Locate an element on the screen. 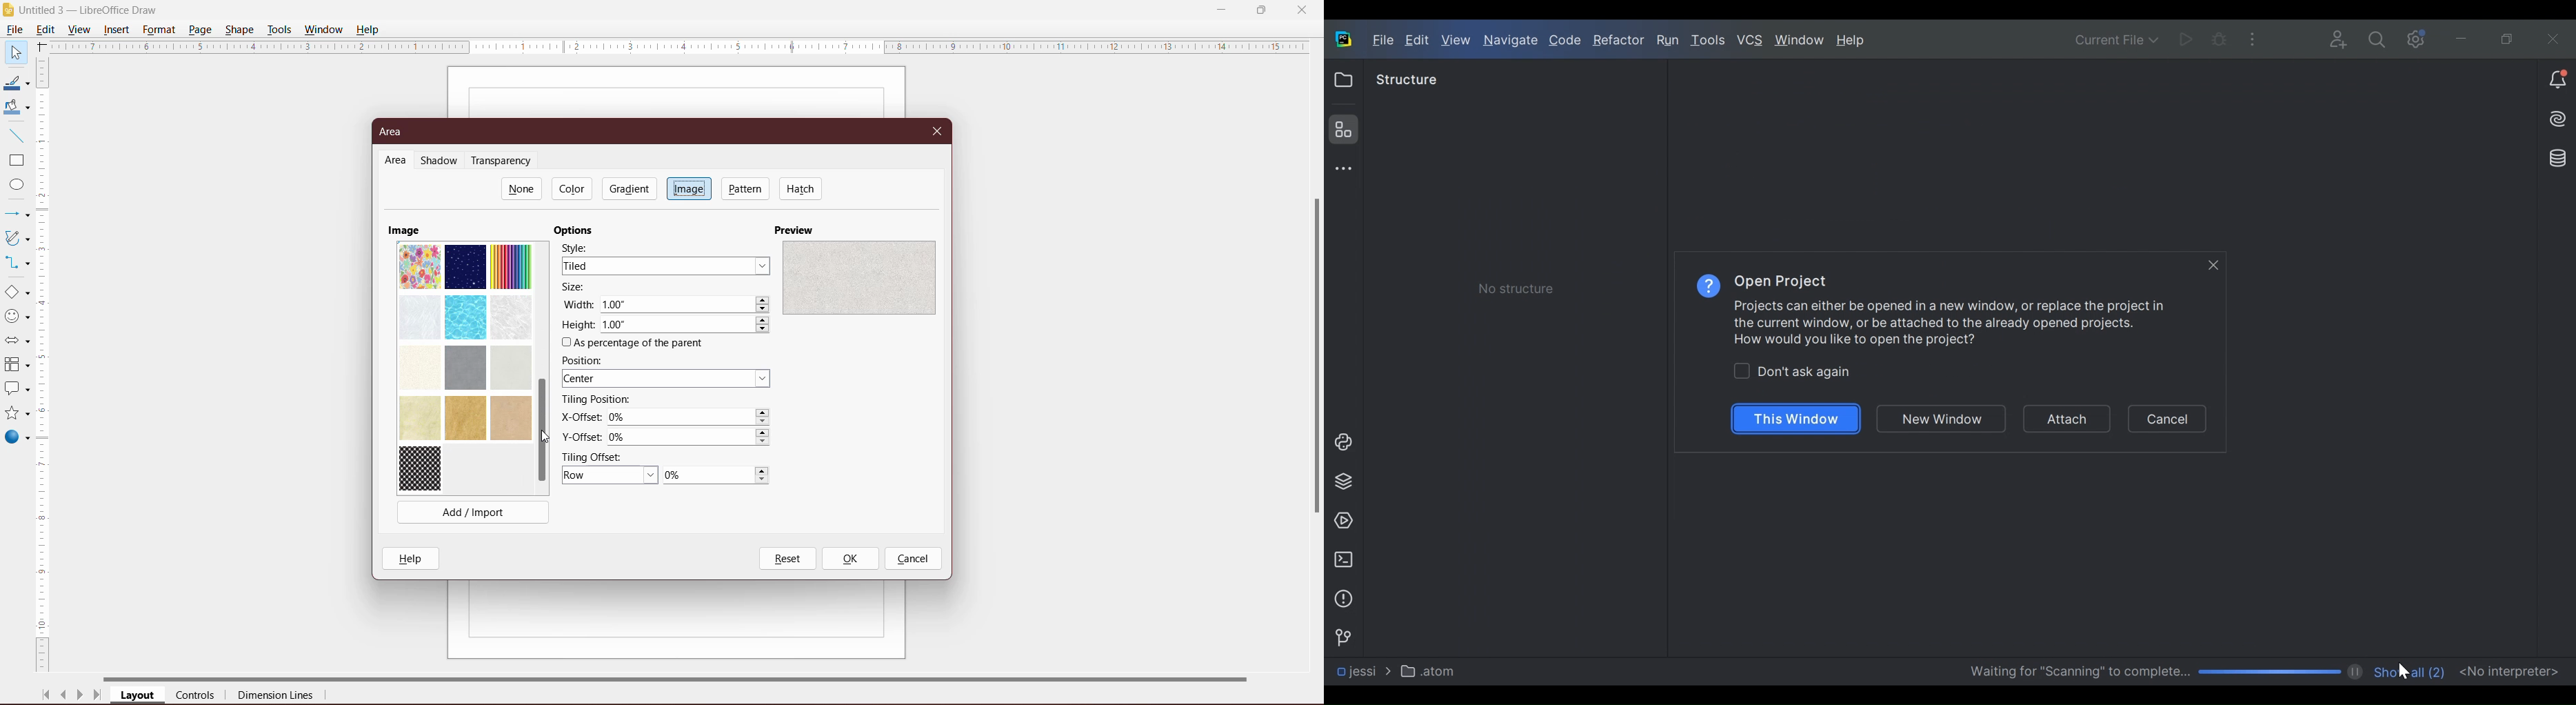 The width and height of the screenshot is (2576, 728). As percentage of the present is located at coordinates (635, 344).